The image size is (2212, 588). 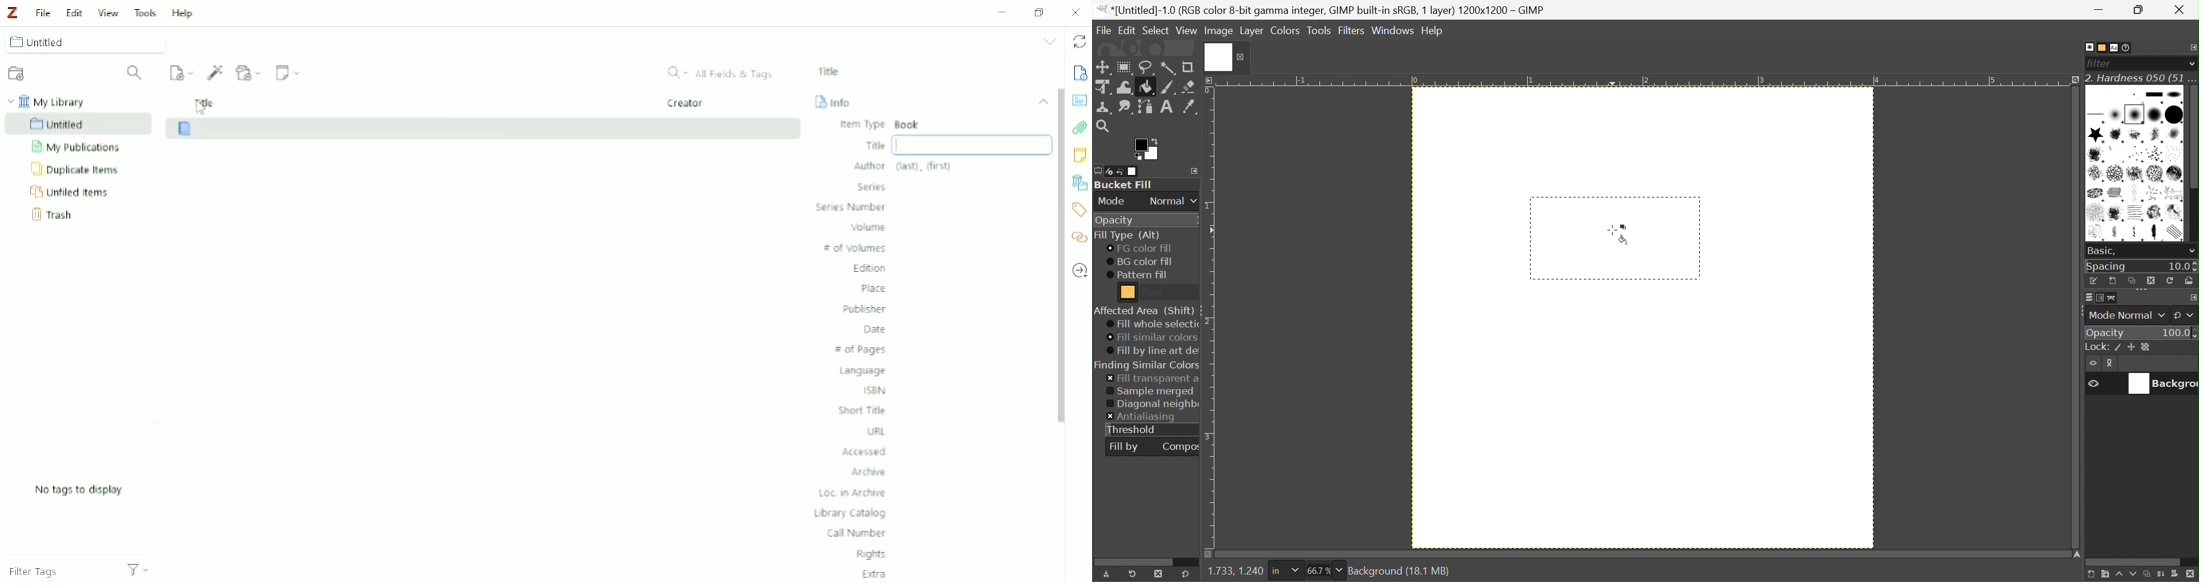 I want to click on Attachments, so click(x=1080, y=128).